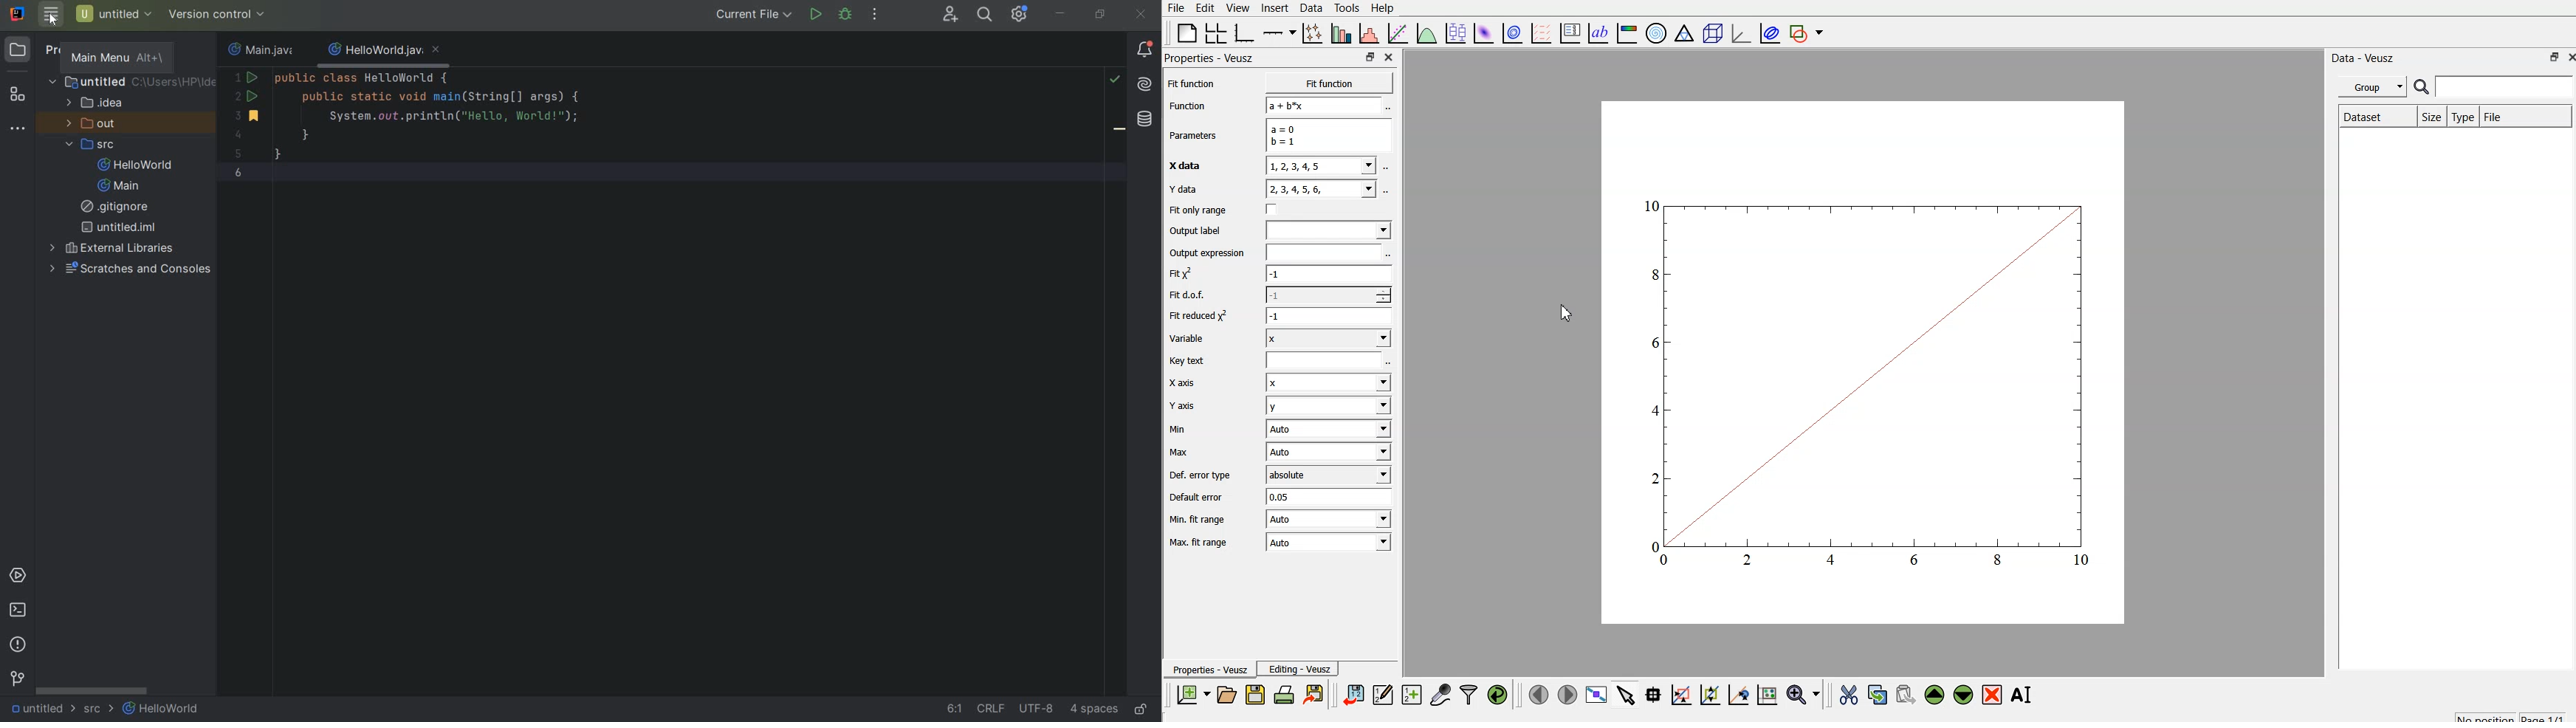  I want to click on Key text, so click(1197, 362).